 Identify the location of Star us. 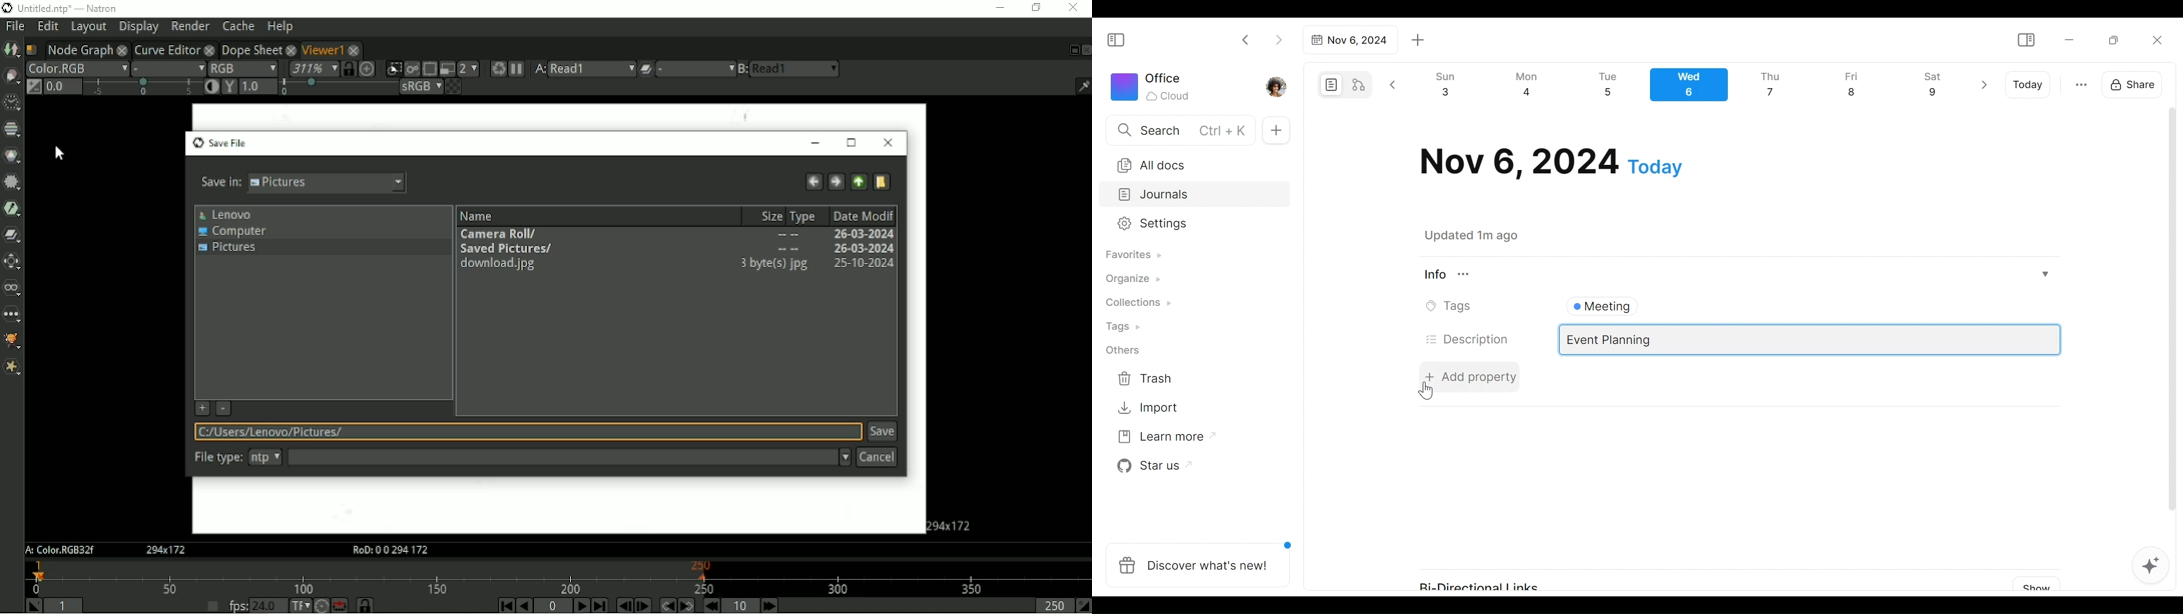
(1151, 466).